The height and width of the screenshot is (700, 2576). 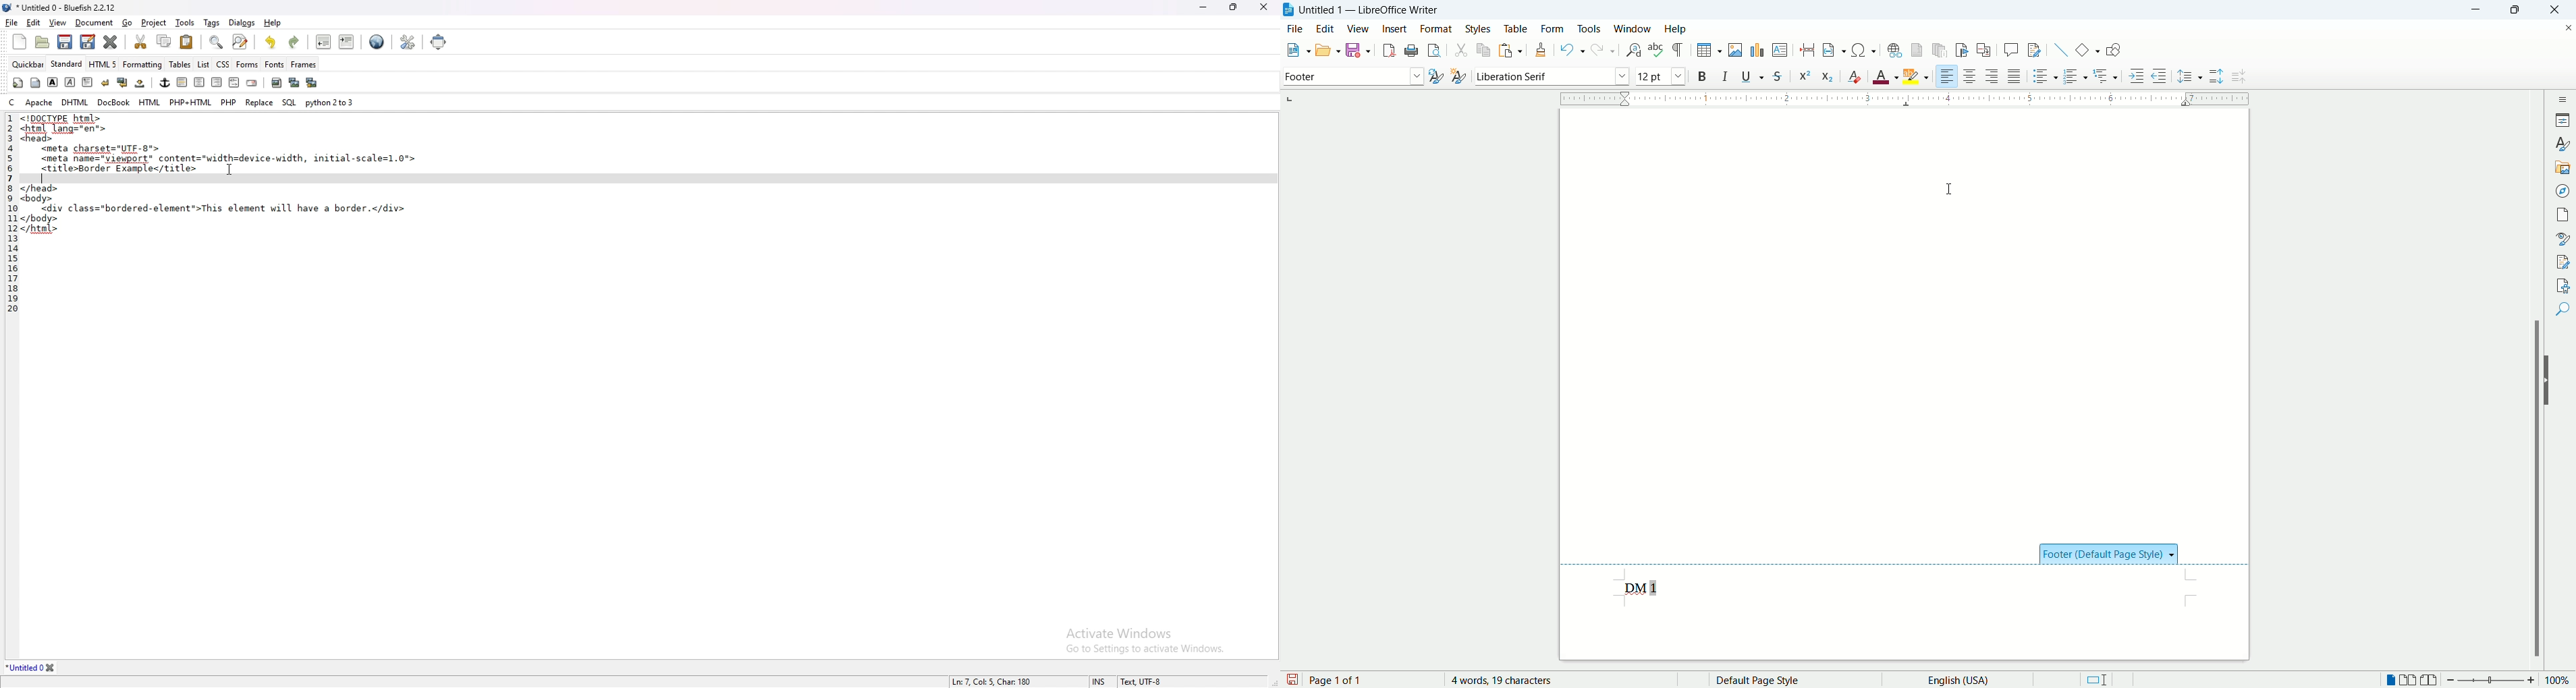 What do you see at coordinates (1917, 77) in the screenshot?
I see `text highlighting` at bounding box center [1917, 77].